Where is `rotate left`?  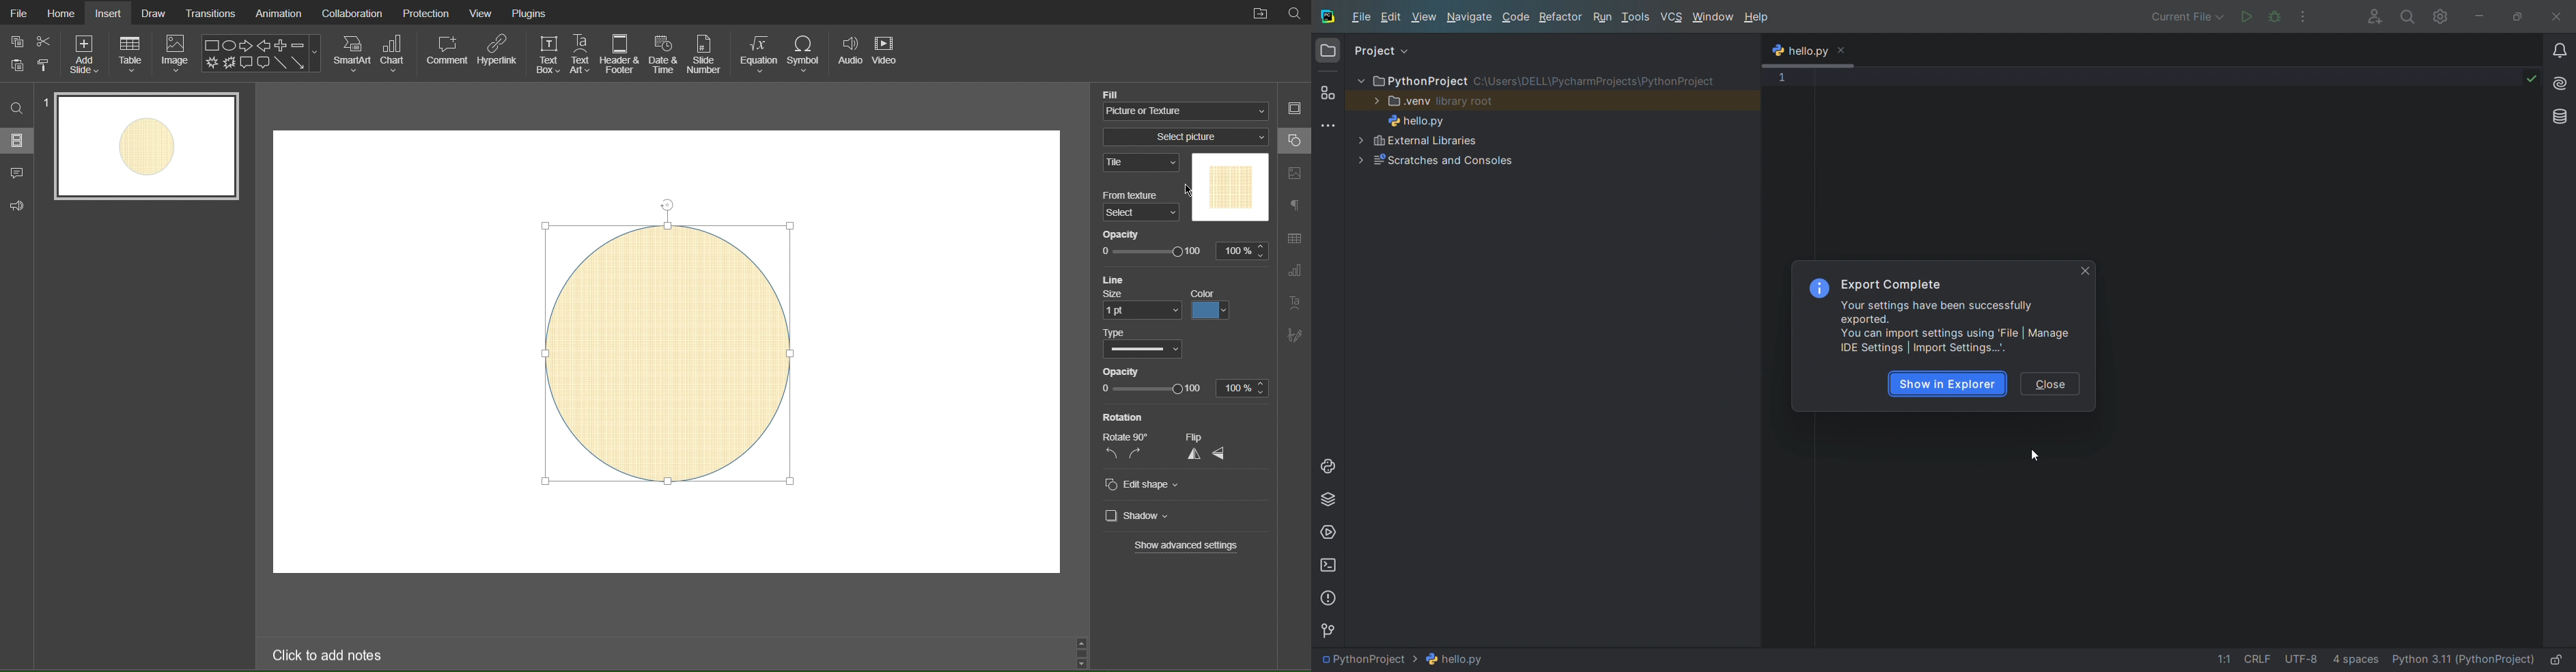
rotate left is located at coordinates (1108, 454).